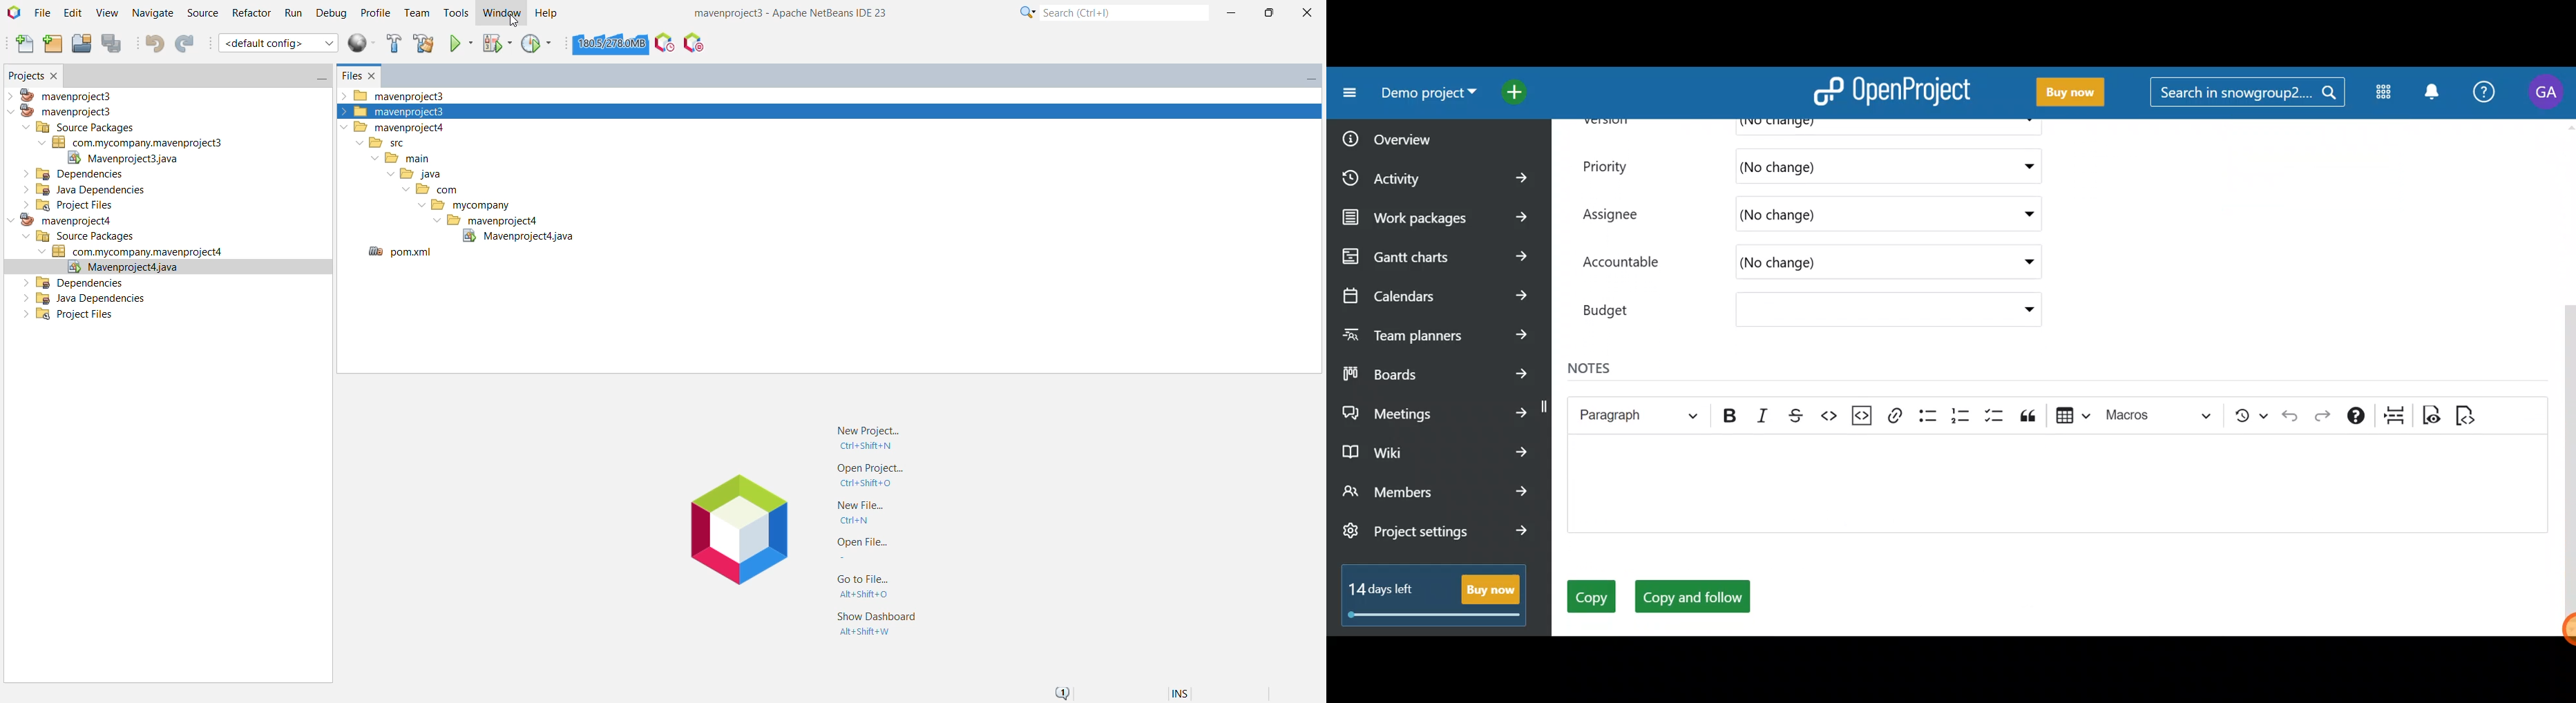 Image resolution: width=2576 pixels, height=728 pixels. Describe the element at coordinates (414, 174) in the screenshot. I see `java` at that location.